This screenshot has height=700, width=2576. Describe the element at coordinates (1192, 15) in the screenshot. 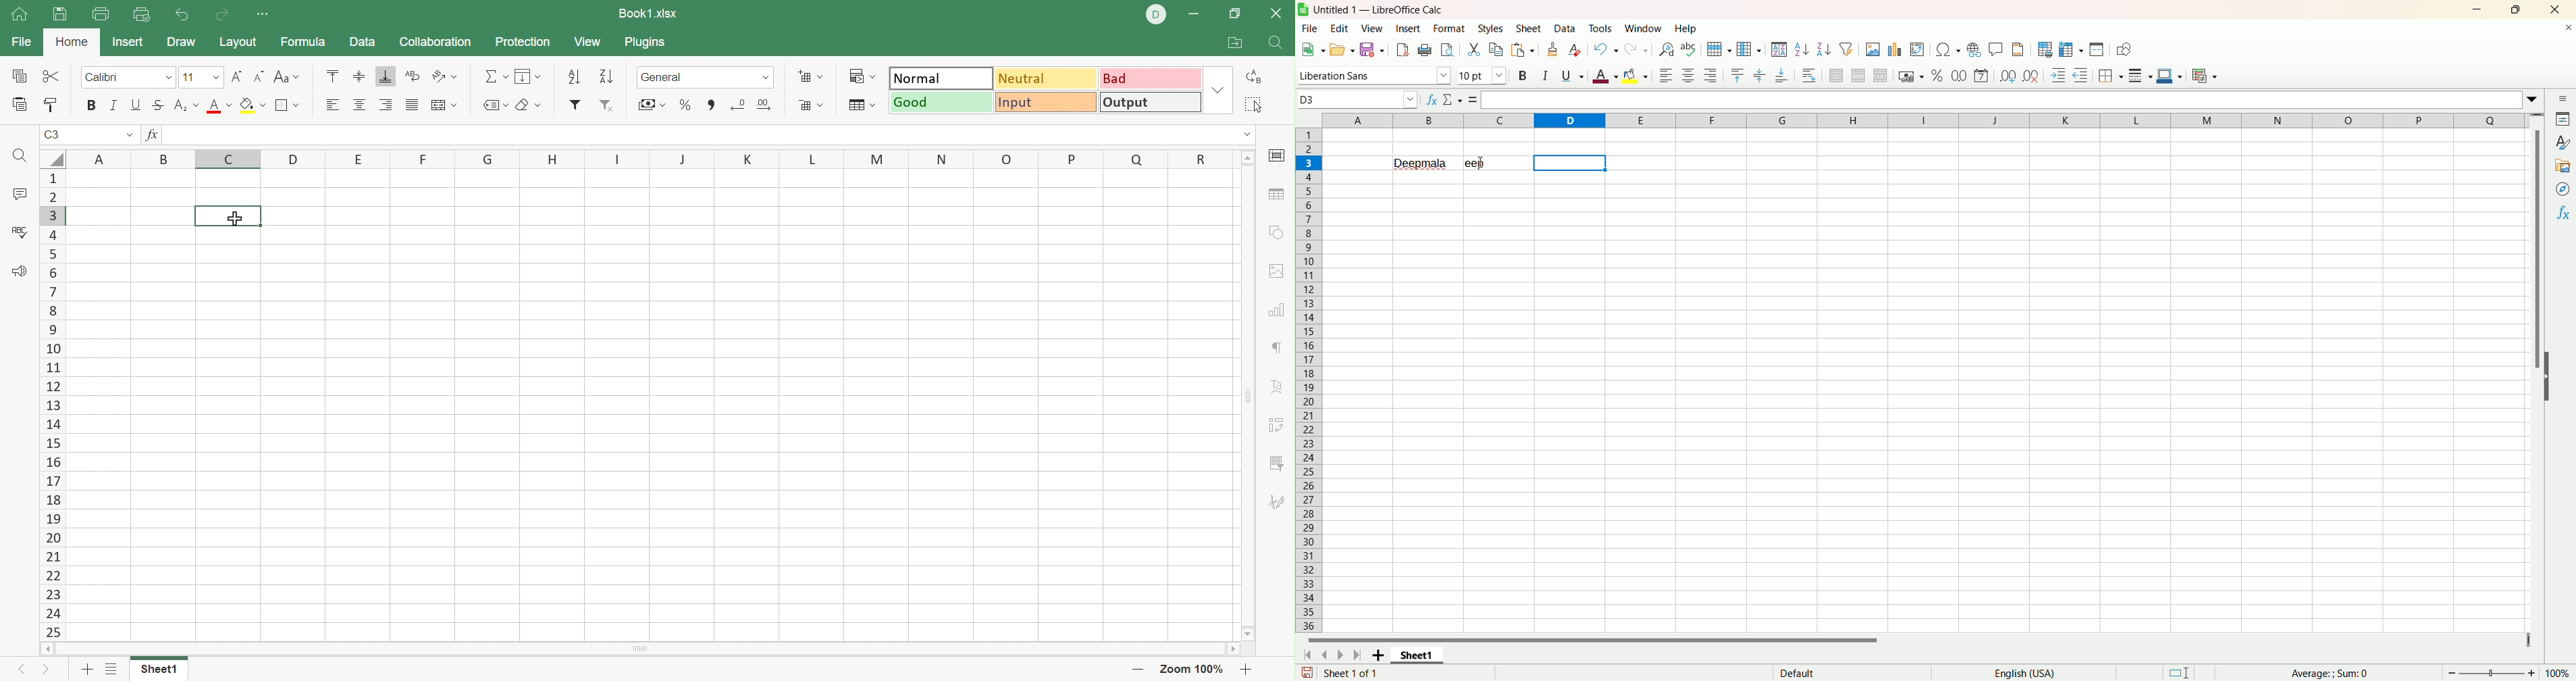

I see `Minimize` at that location.